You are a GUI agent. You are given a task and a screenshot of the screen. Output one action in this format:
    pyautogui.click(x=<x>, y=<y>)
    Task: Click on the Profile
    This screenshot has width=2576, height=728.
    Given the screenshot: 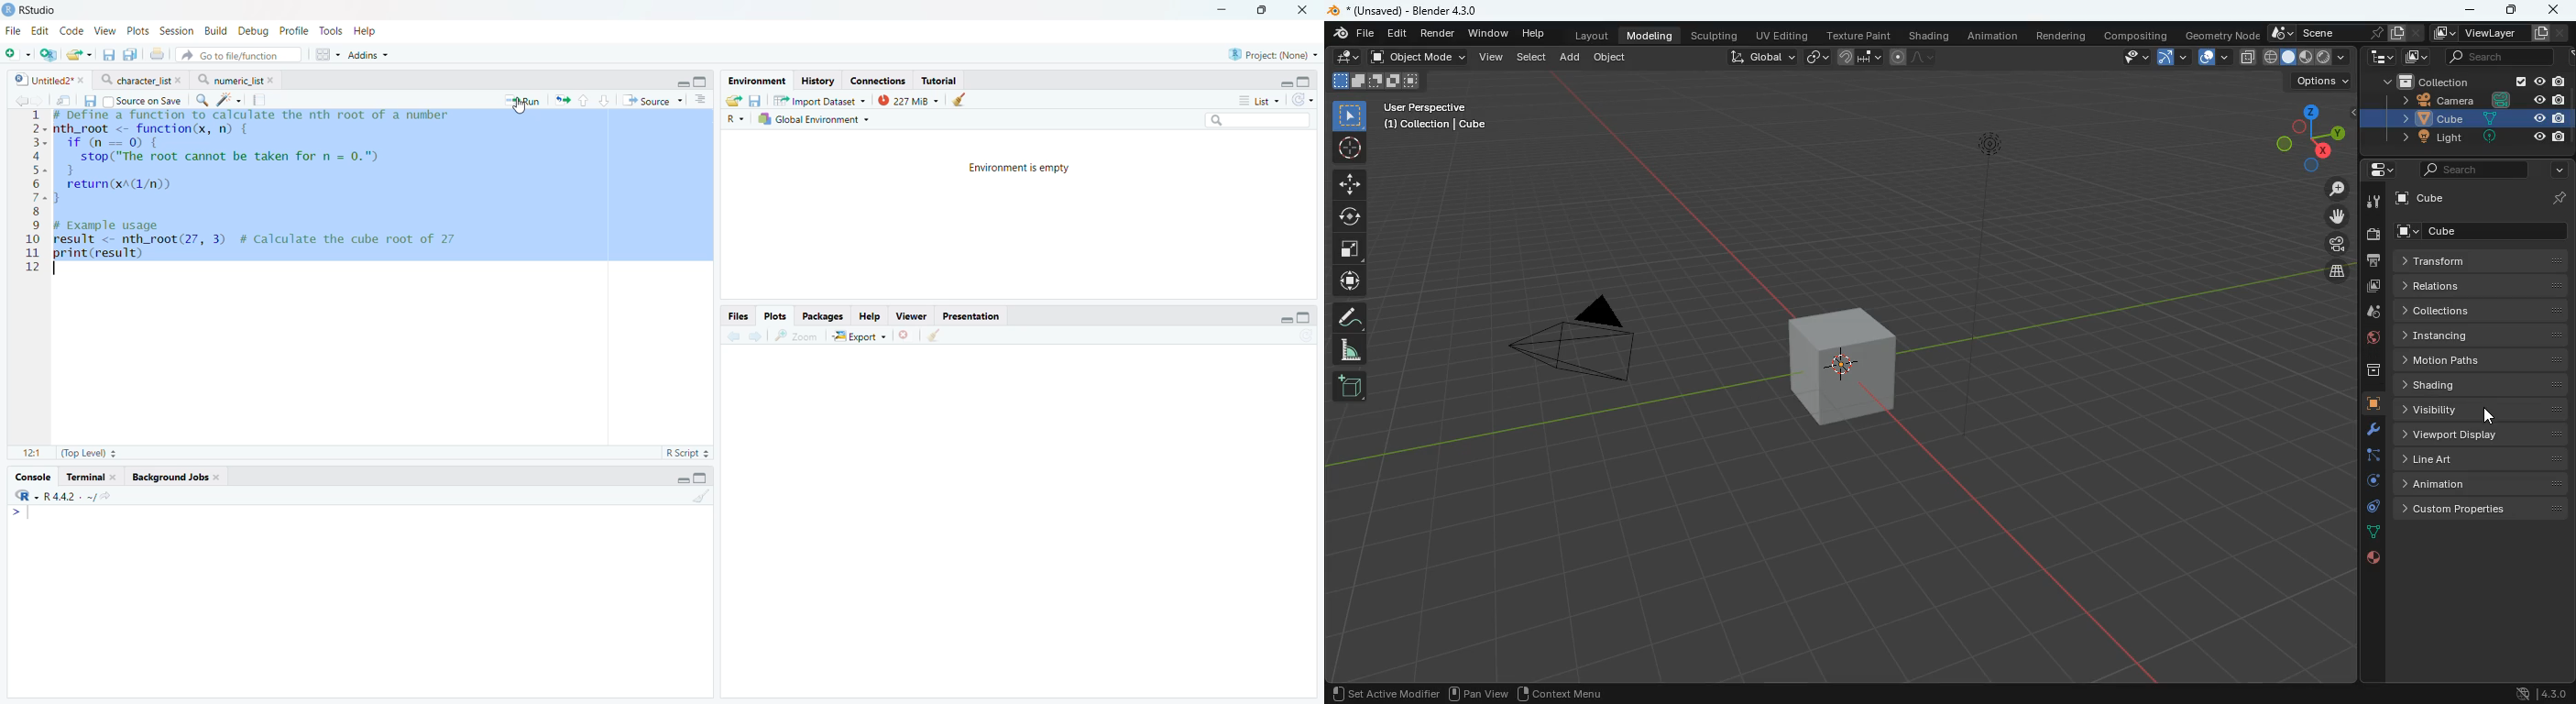 What is the action you would take?
    pyautogui.click(x=293, y=31)
    